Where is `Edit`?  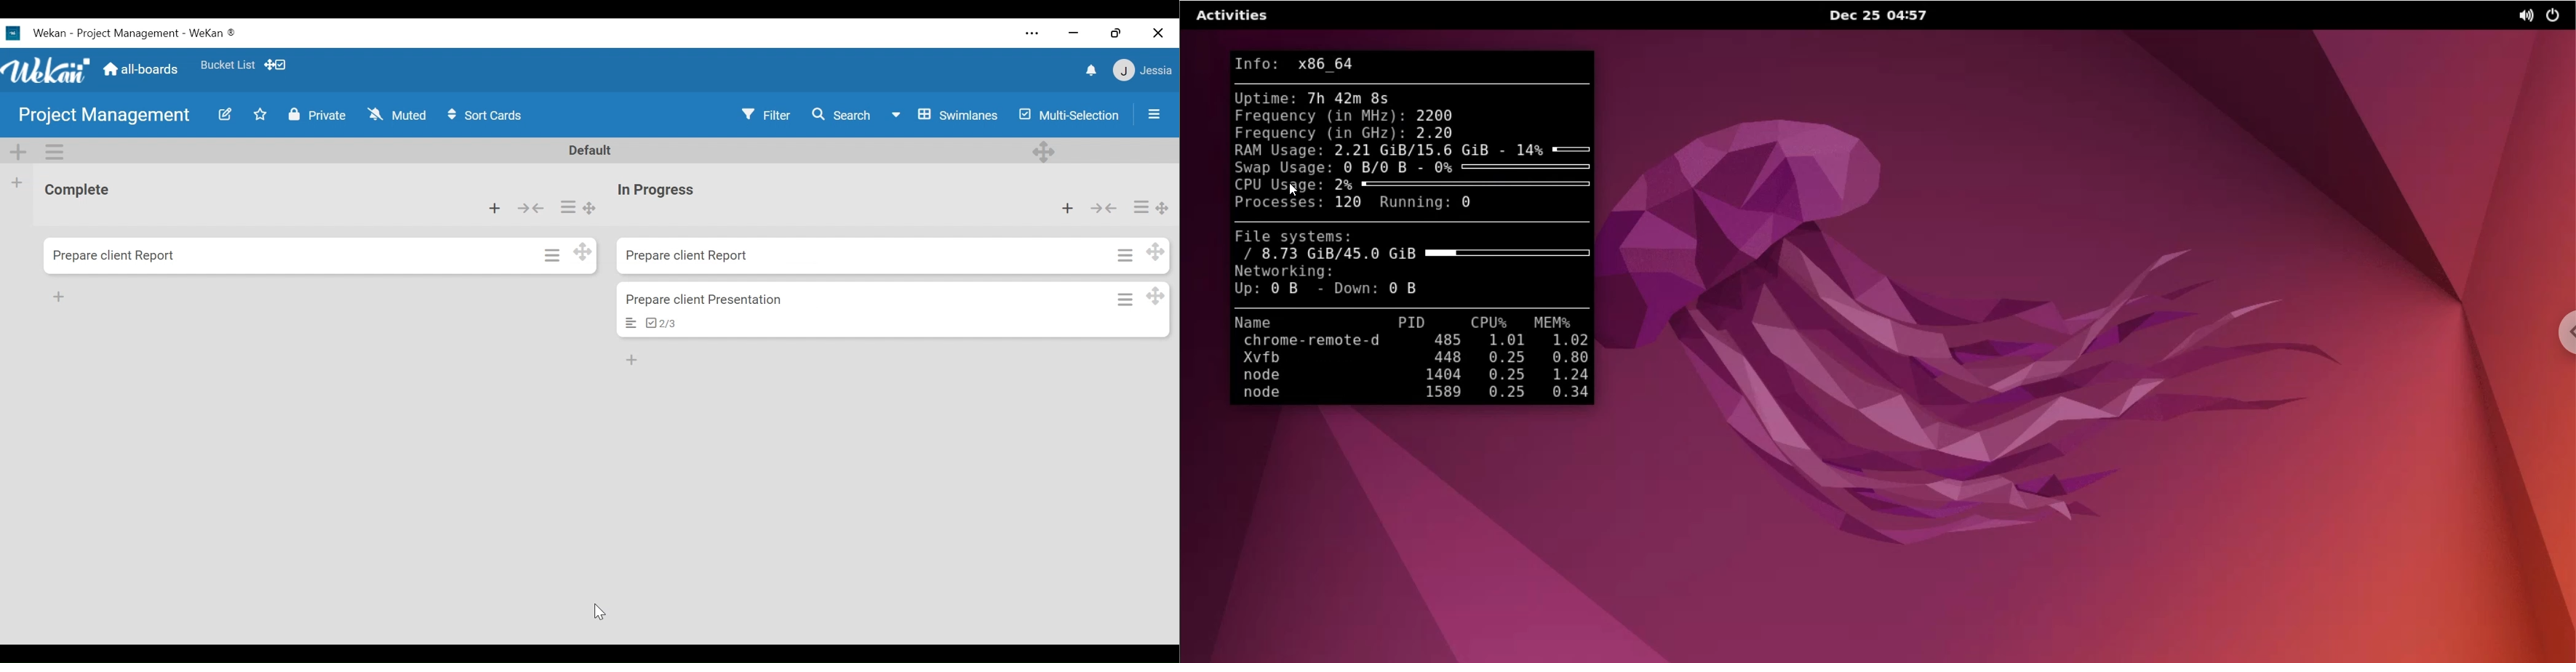 Edit is located at coordinates (227, 114).